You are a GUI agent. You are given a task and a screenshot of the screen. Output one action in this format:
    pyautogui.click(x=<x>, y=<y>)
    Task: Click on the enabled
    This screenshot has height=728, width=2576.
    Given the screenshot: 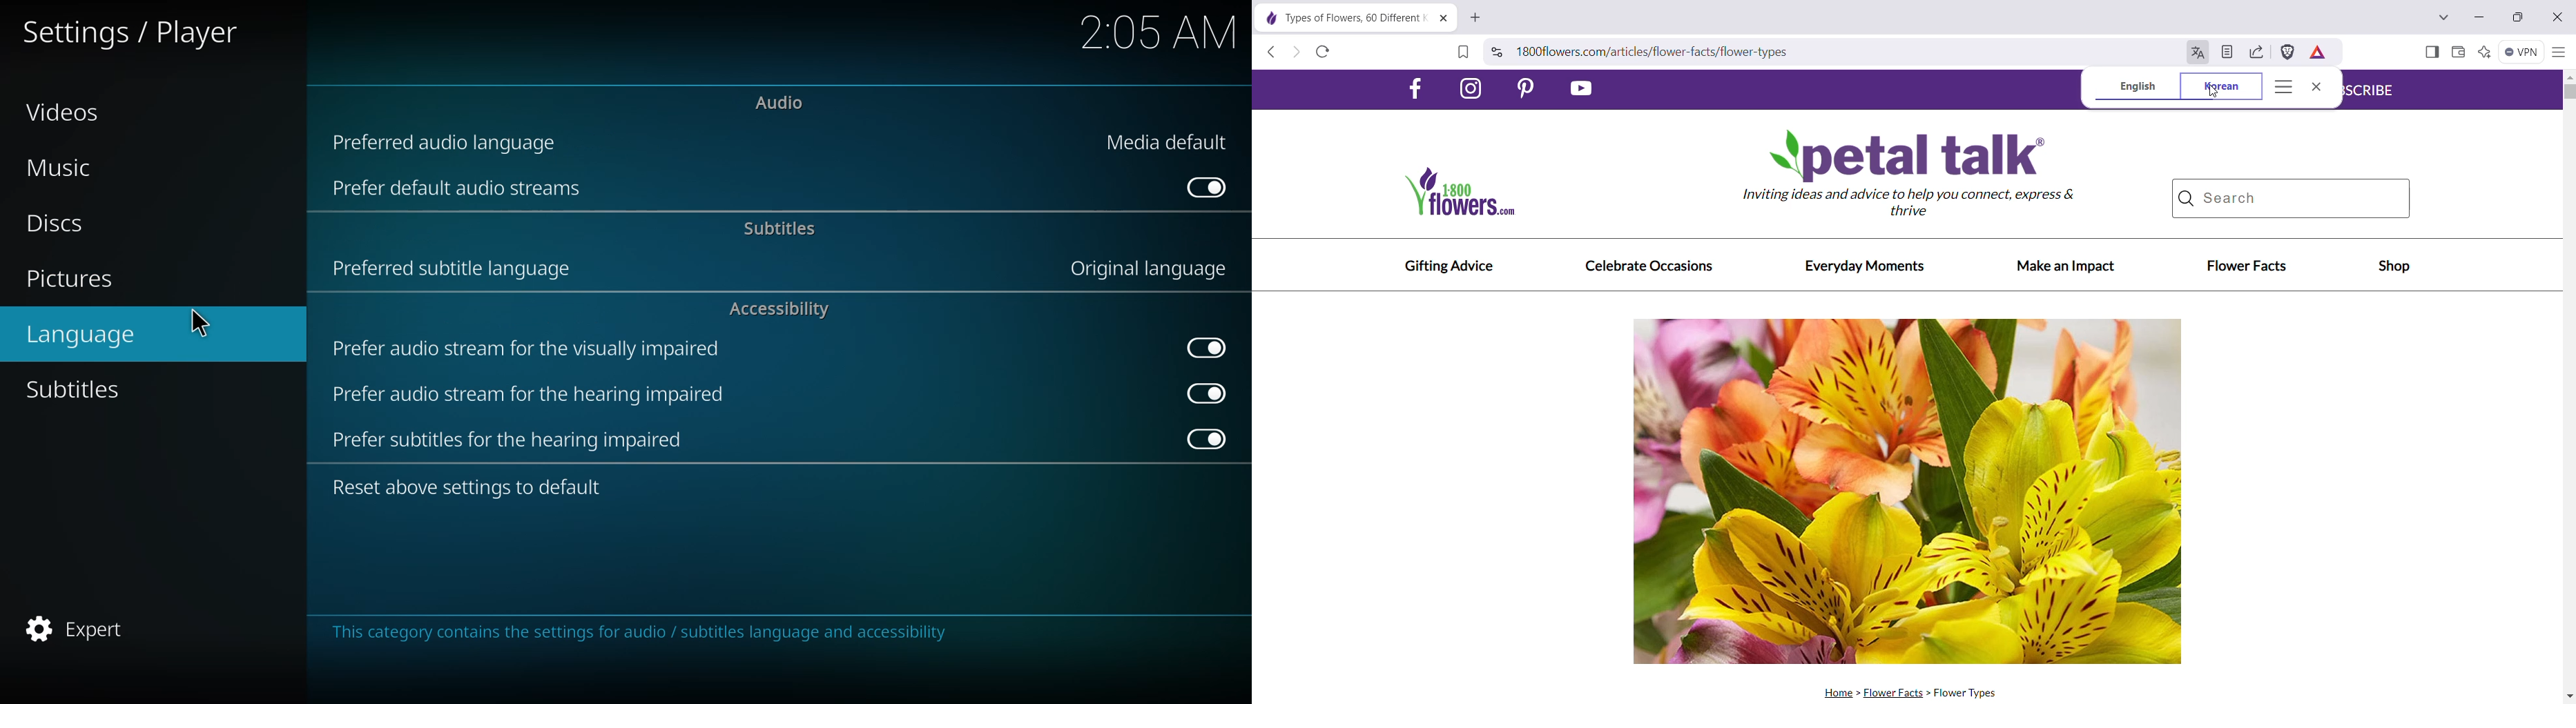 What is the action you would take?
    pyautogui.click(x=1206, y=347)
    